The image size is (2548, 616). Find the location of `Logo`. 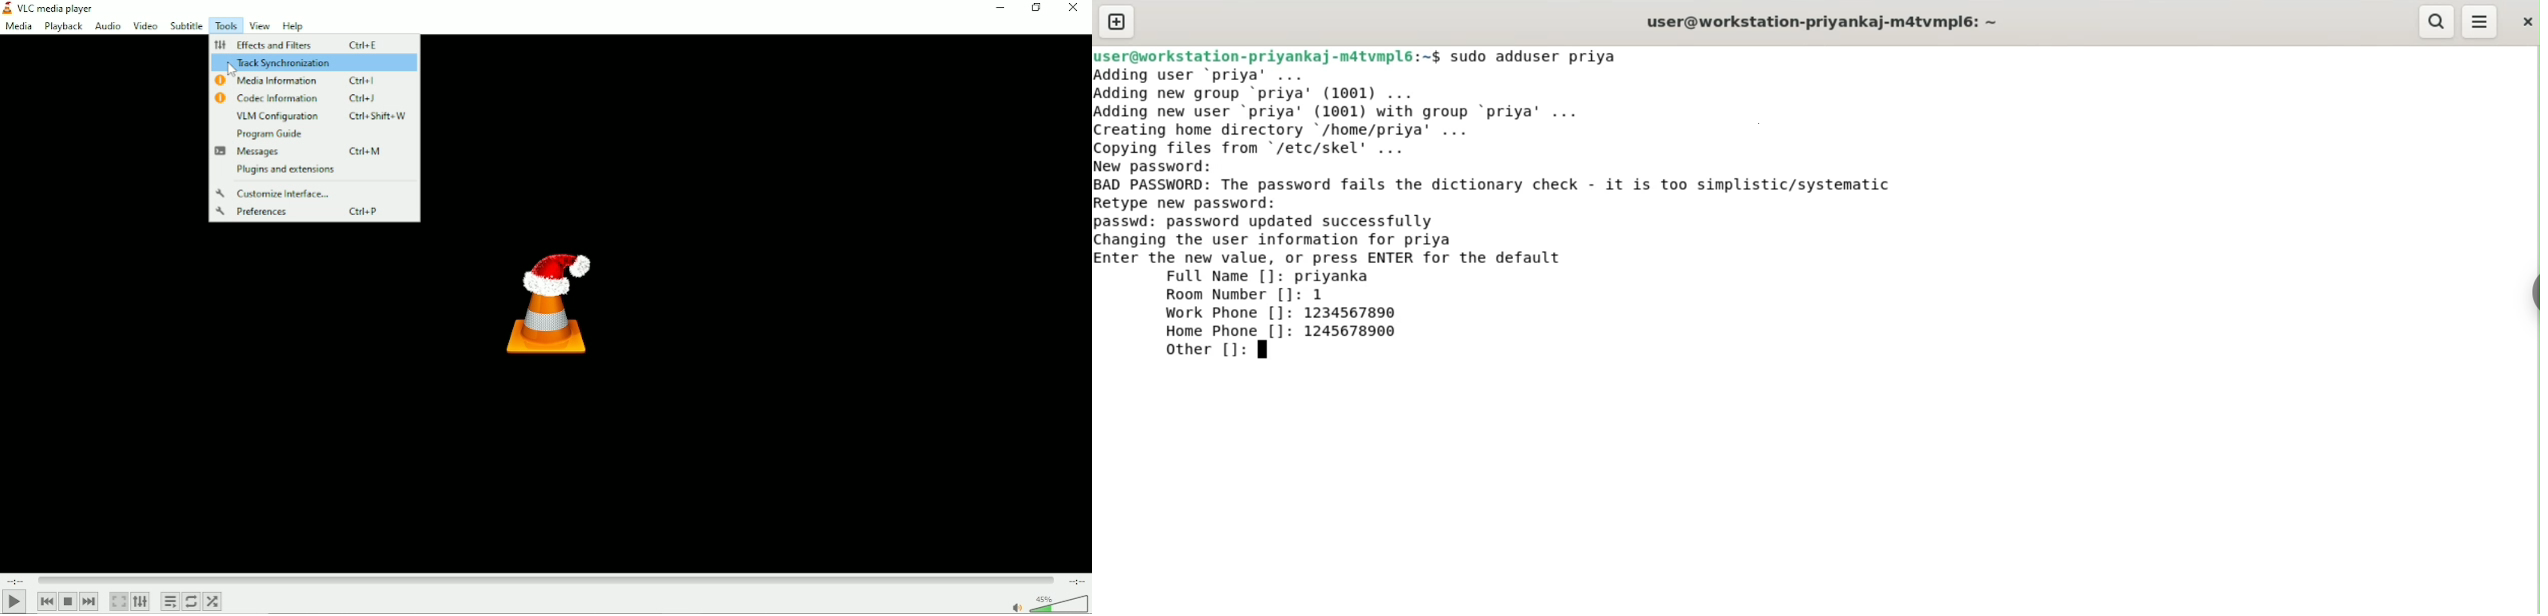

Logo is located at coordinates (549, 302).